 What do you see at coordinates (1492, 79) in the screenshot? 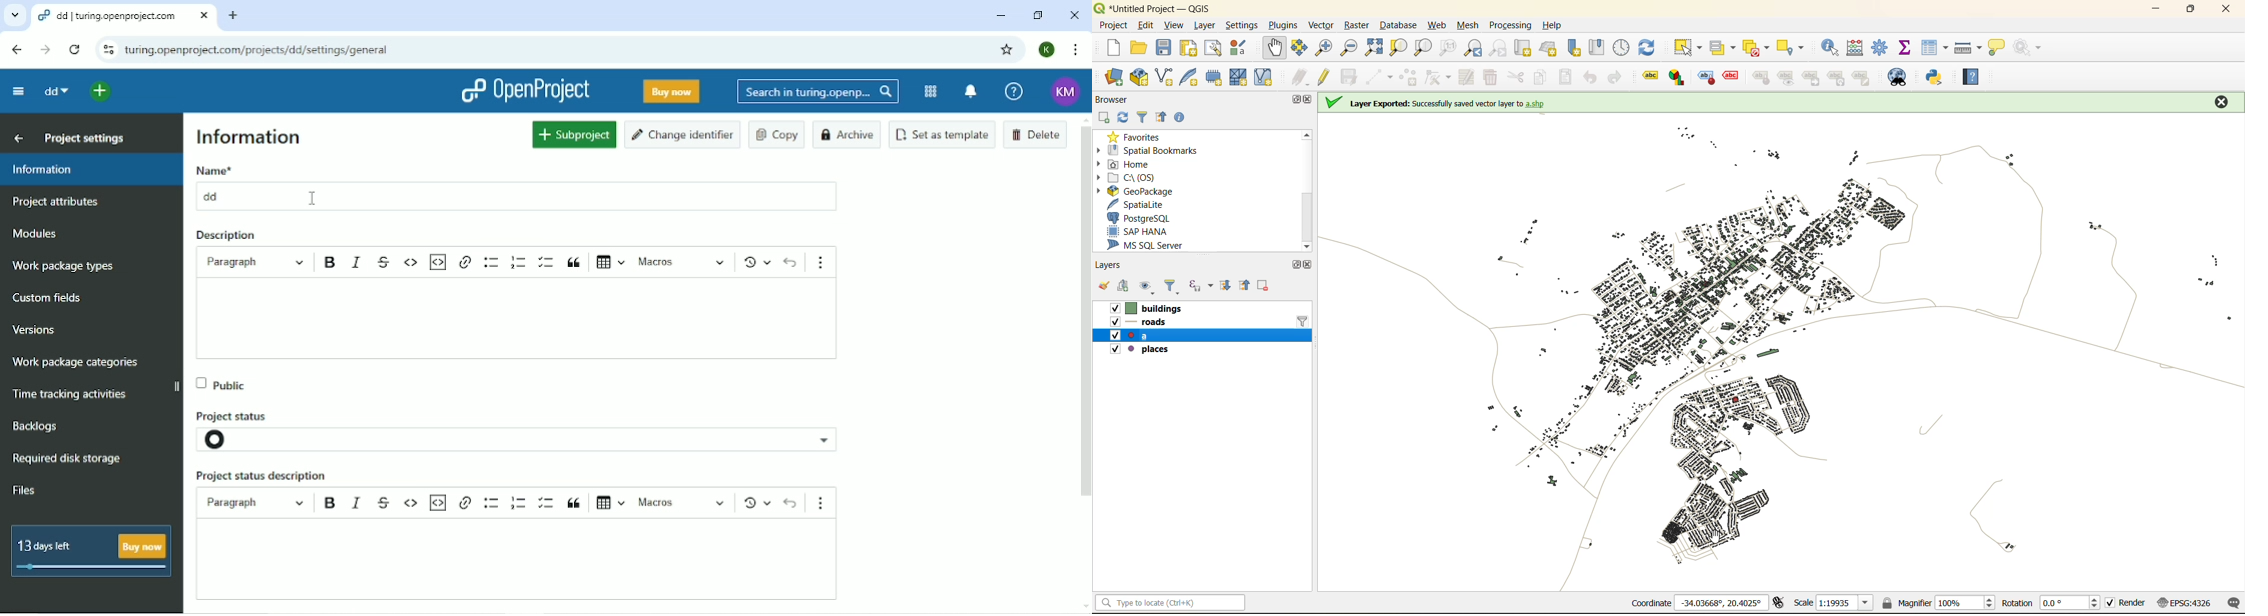
I see `delete` at bounding box center [1492, 79].